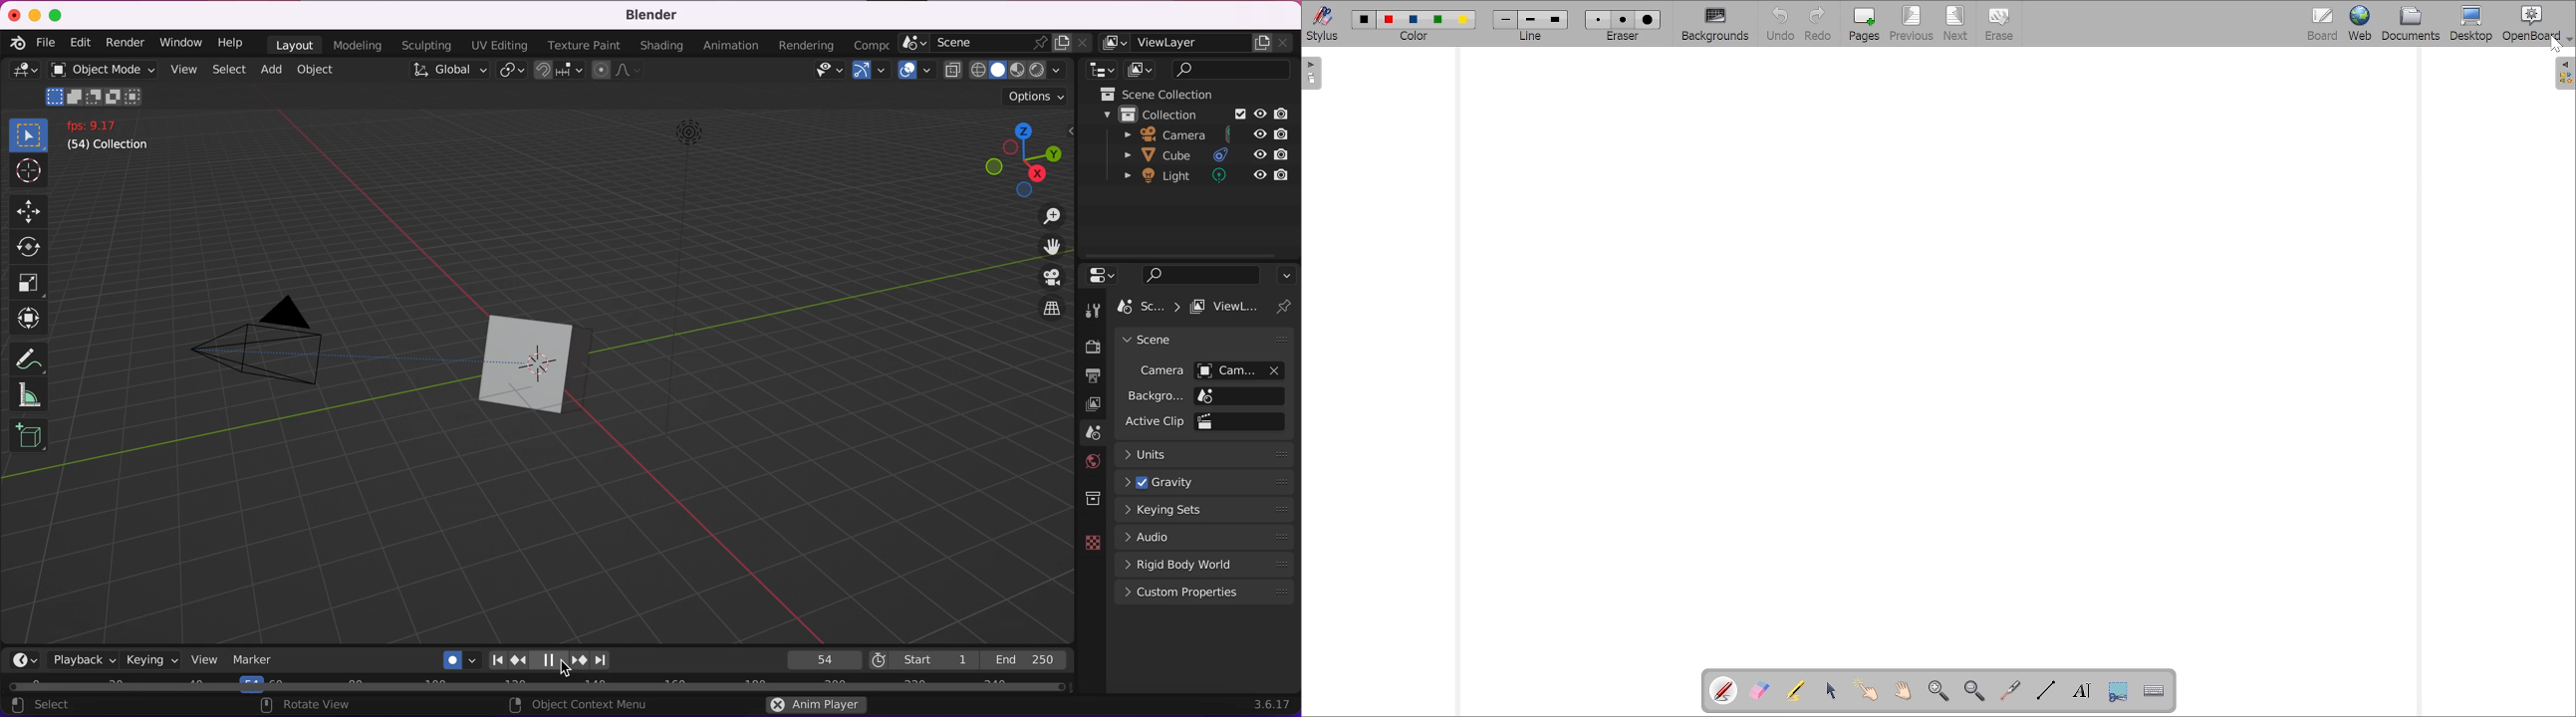  What do you see at coordinates (480, 688) in the screenshot?
I see `horizontal scrollbar` at bounding box center [480, 688].